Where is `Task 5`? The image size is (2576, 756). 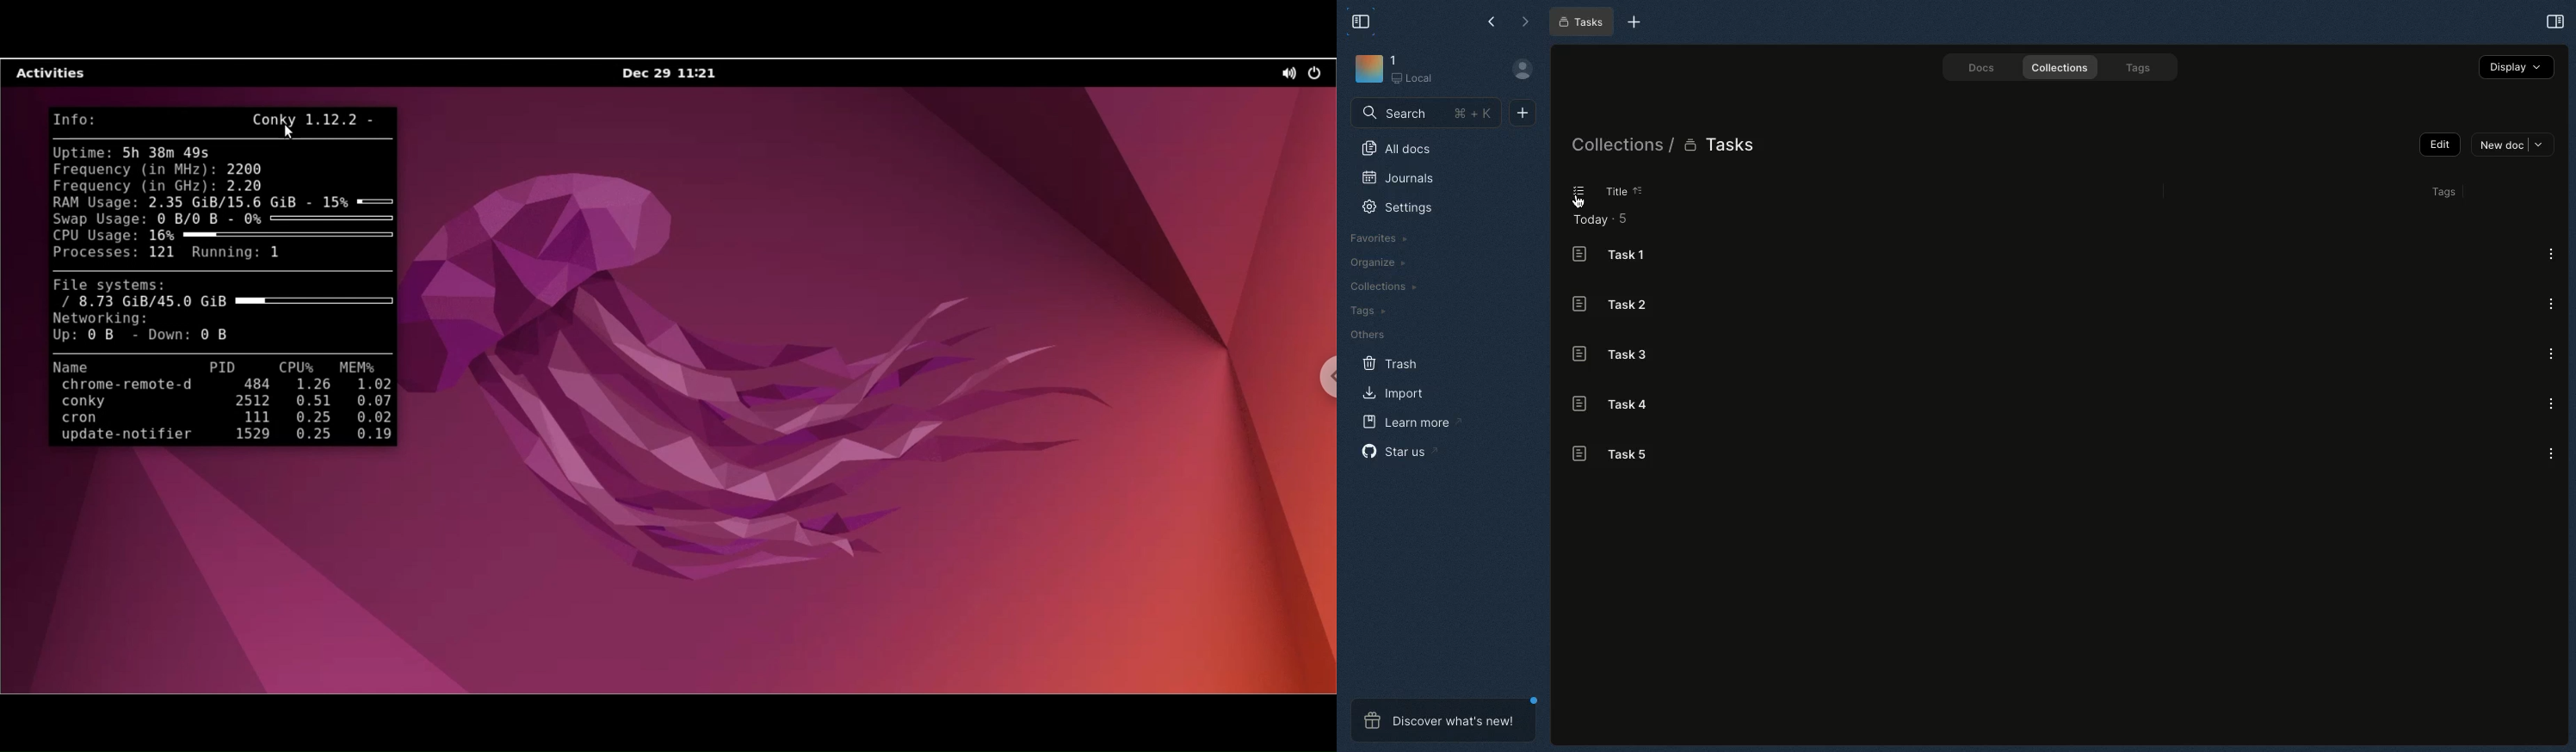 Task 5 is located at coordinates (1618, 454).